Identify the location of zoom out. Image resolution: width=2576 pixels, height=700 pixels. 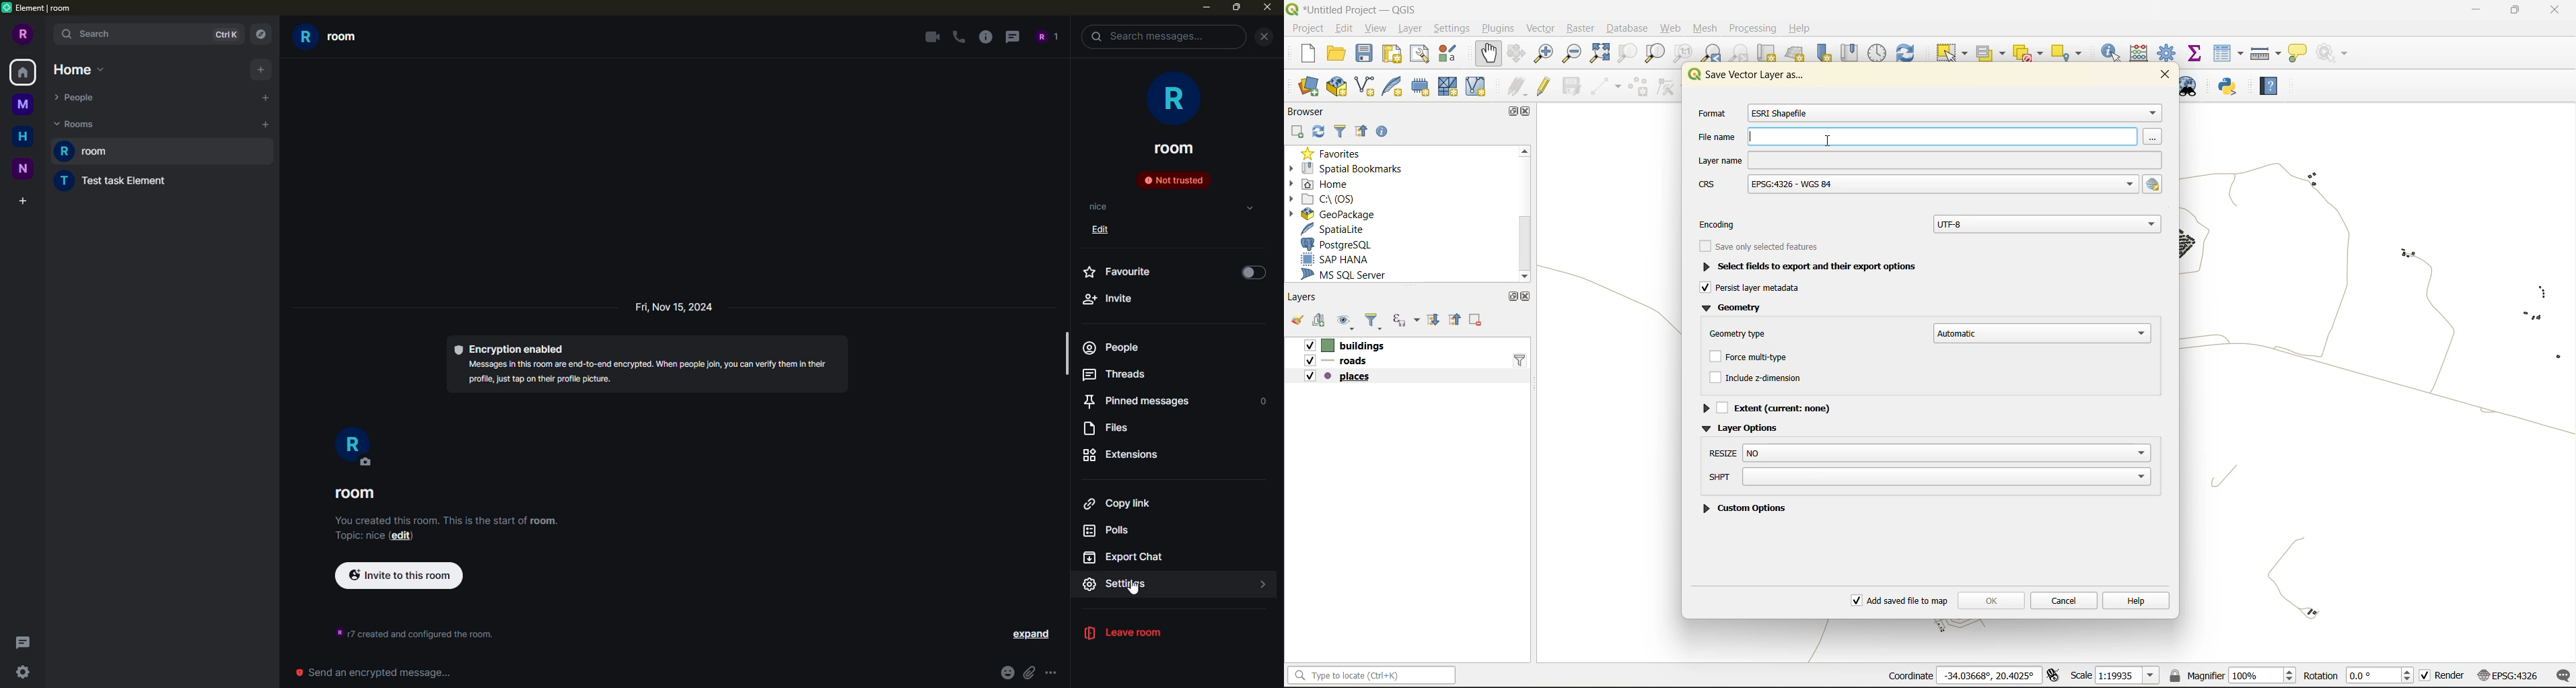
(1575, 52).